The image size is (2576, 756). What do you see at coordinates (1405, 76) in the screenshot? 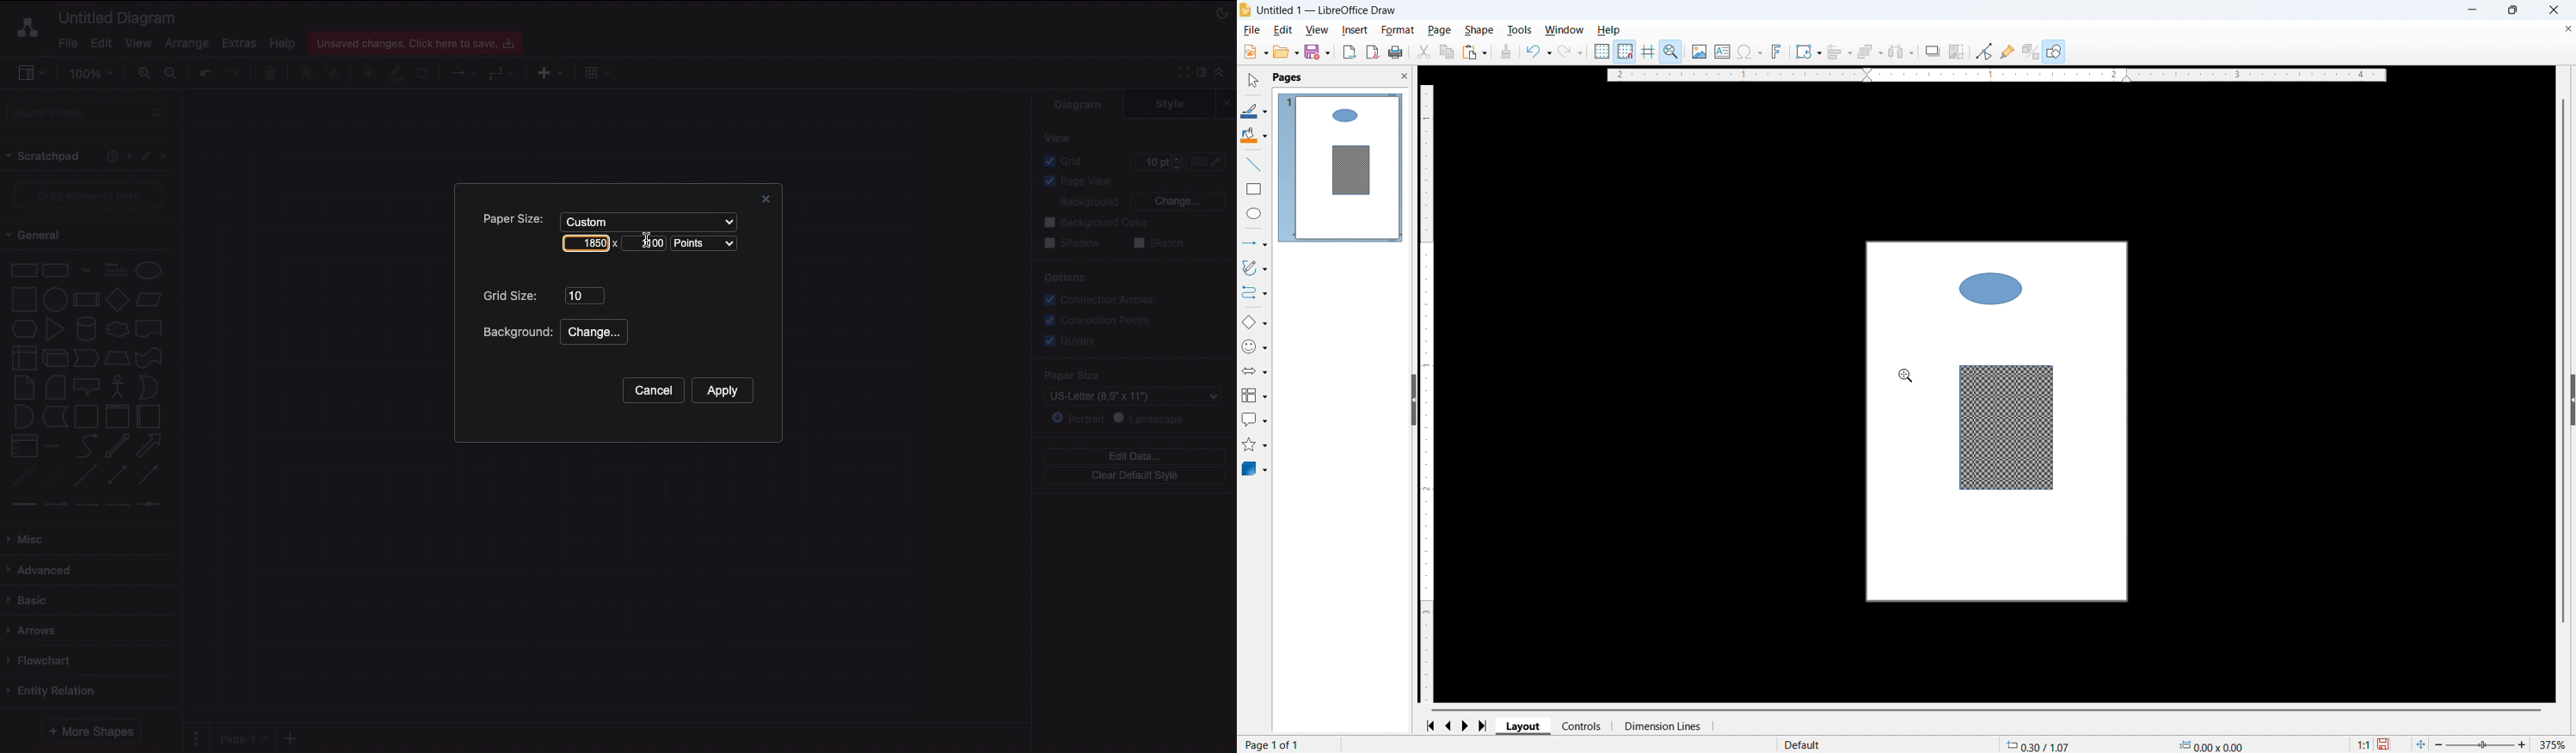
I see `Close panel ` at bounding box center [1405, 76].